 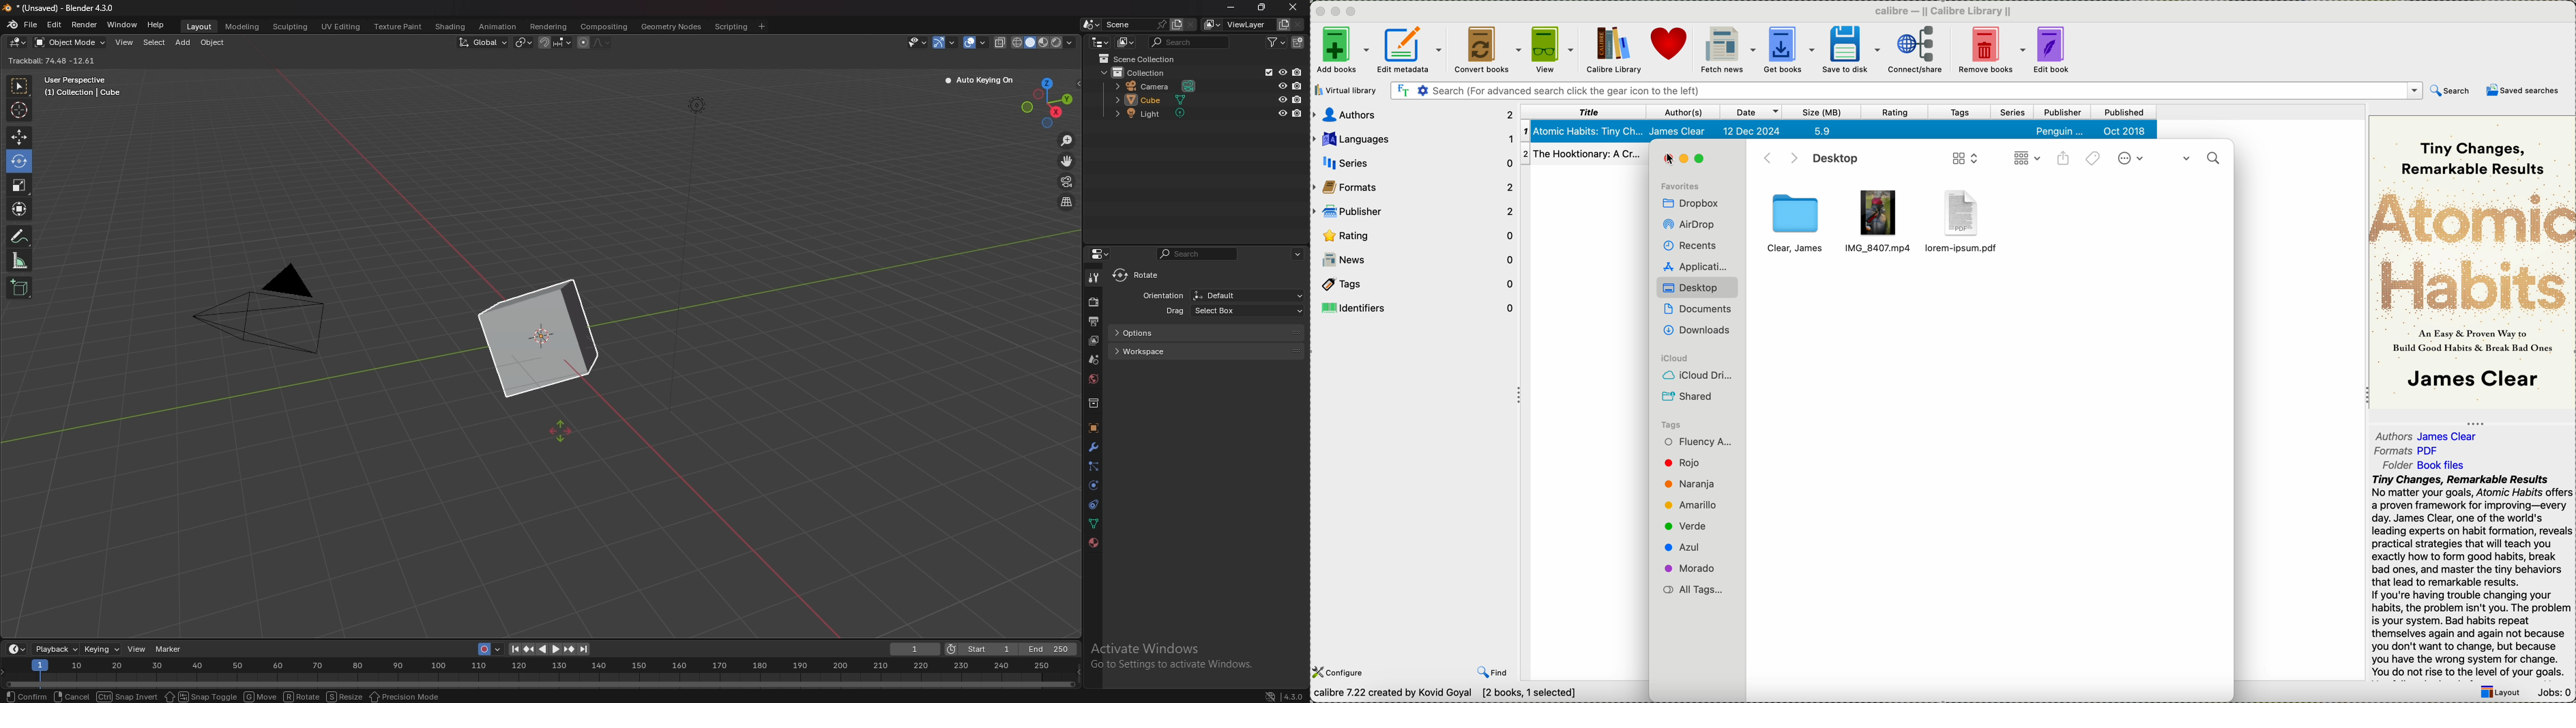 I want to click on options, so click(x=1299, y=254).